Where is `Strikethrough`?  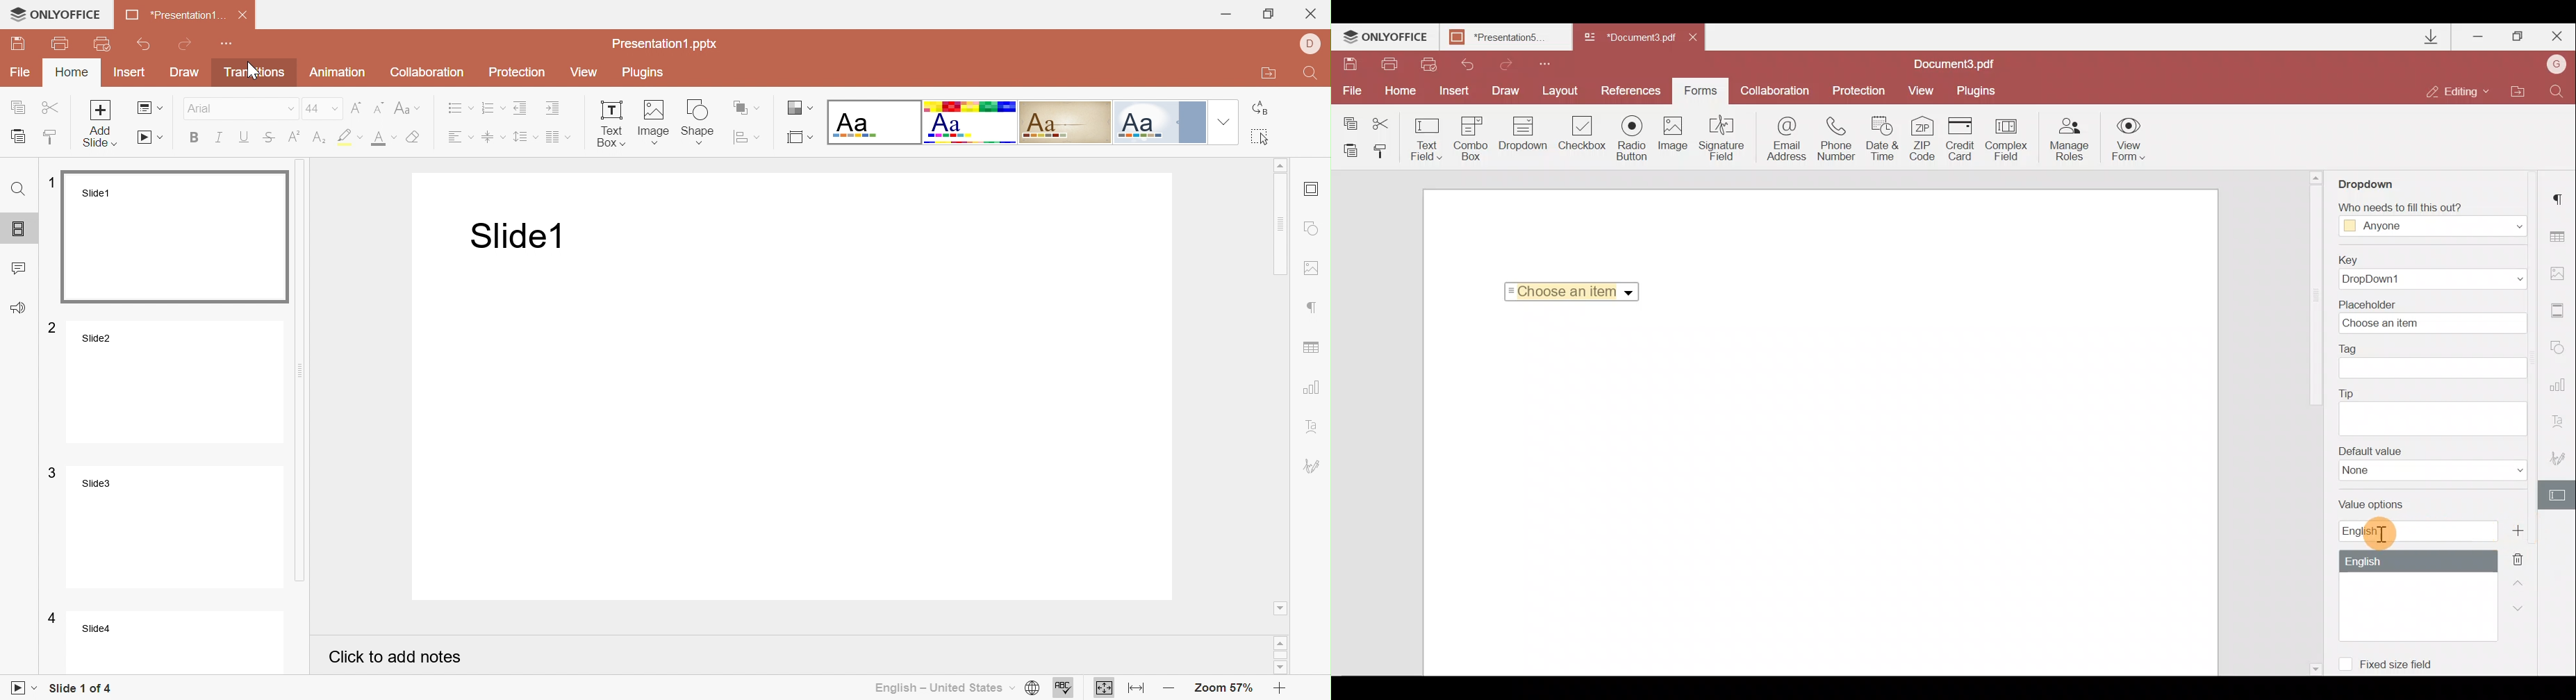
Strikethrough is located at coordinates (274, 140).